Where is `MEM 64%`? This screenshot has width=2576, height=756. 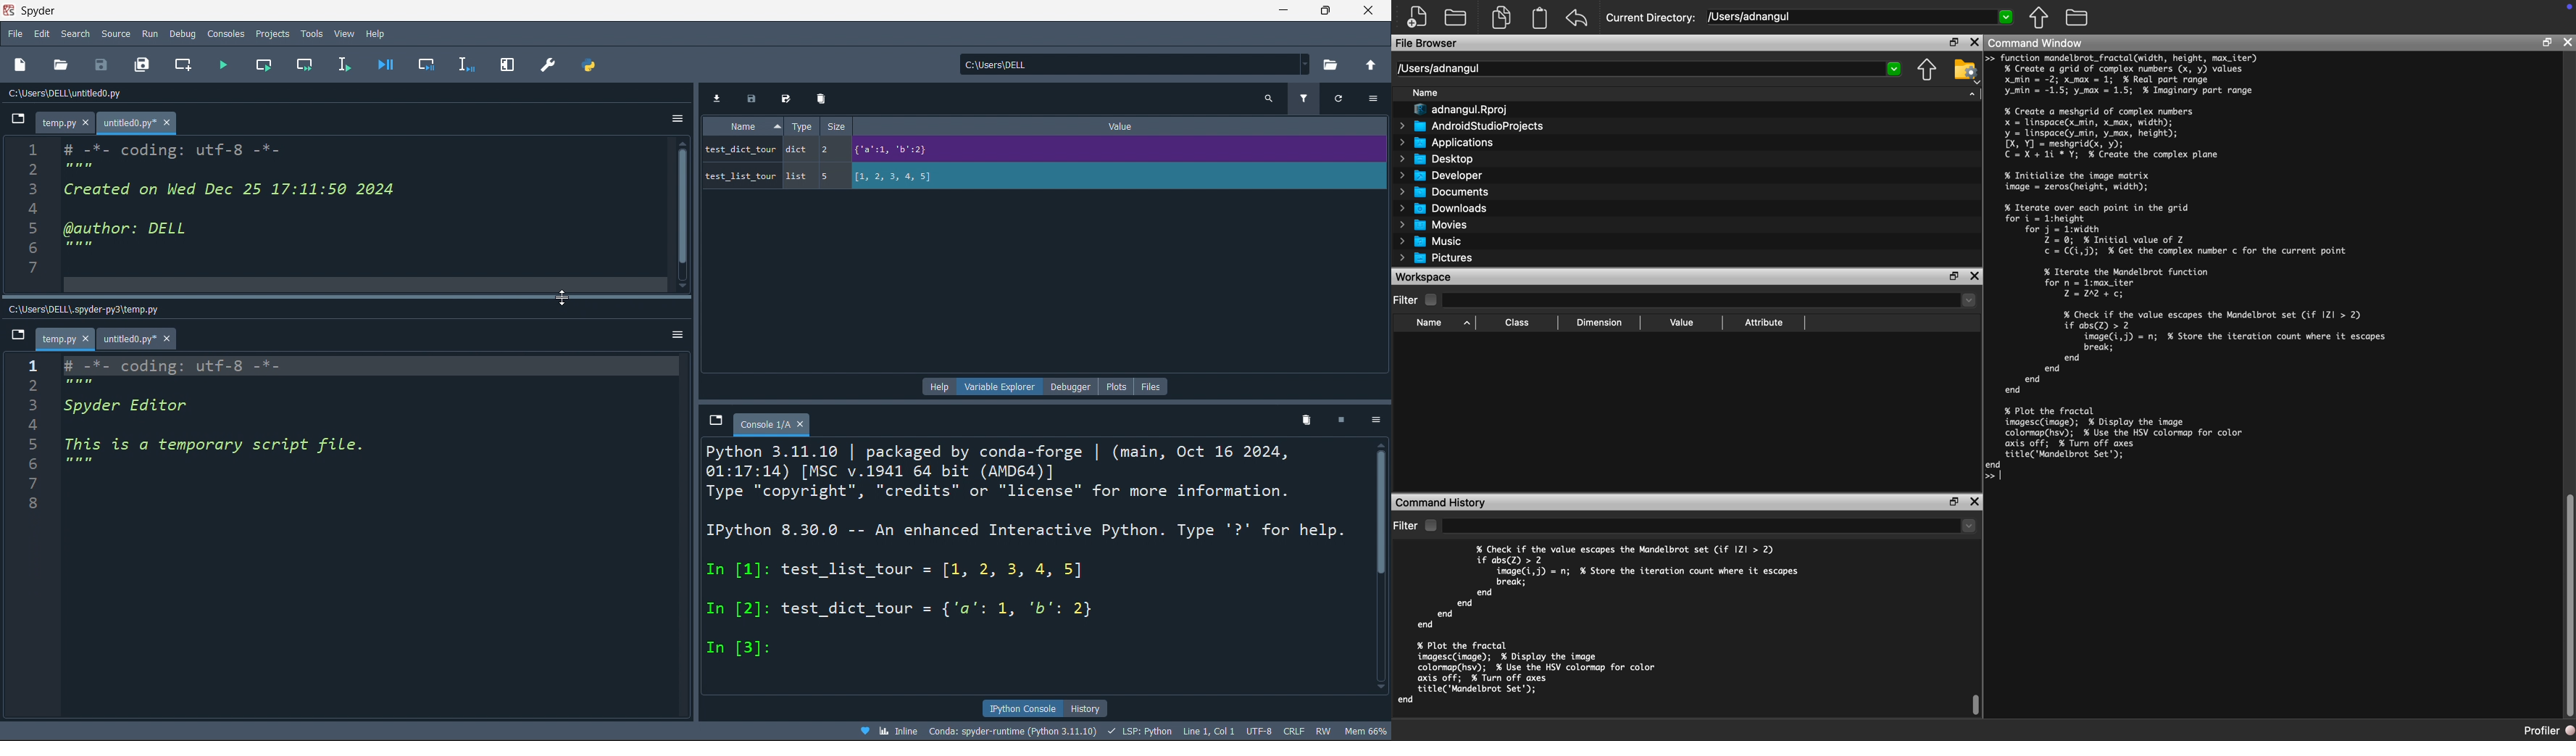
MEM 64% is located at coordinates (1369, 730).